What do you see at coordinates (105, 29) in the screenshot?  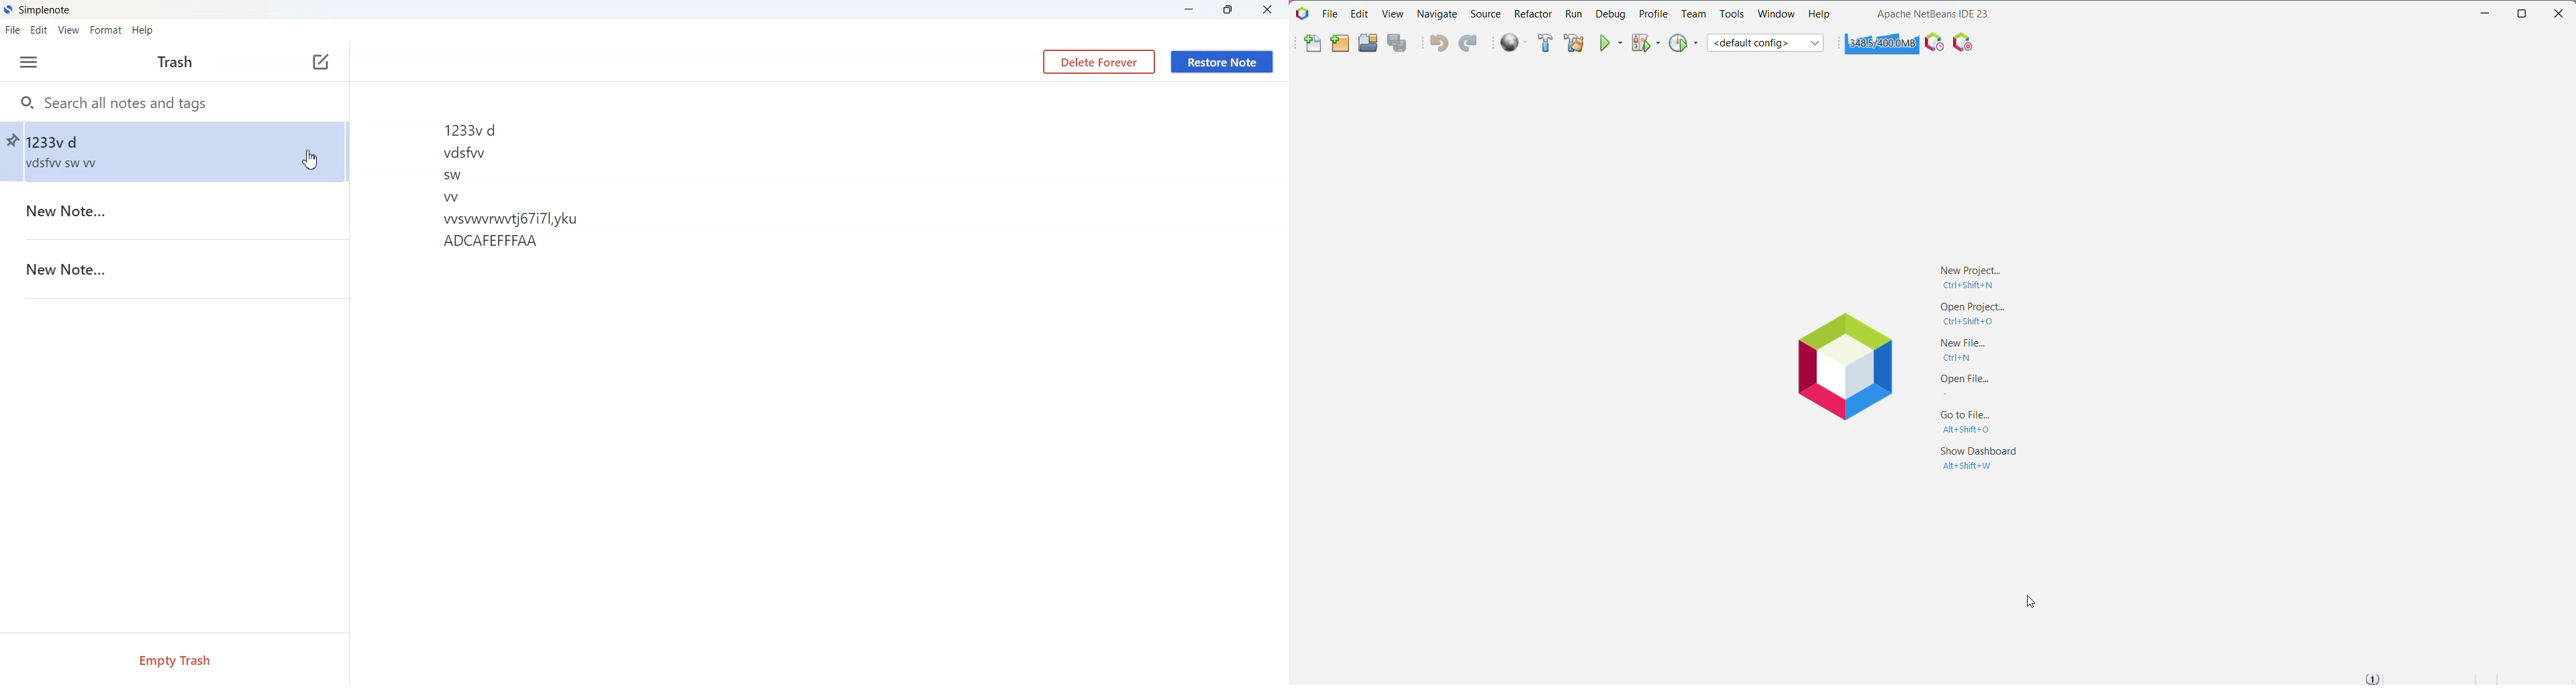 I see `Format` at bounding box center [105, 29].